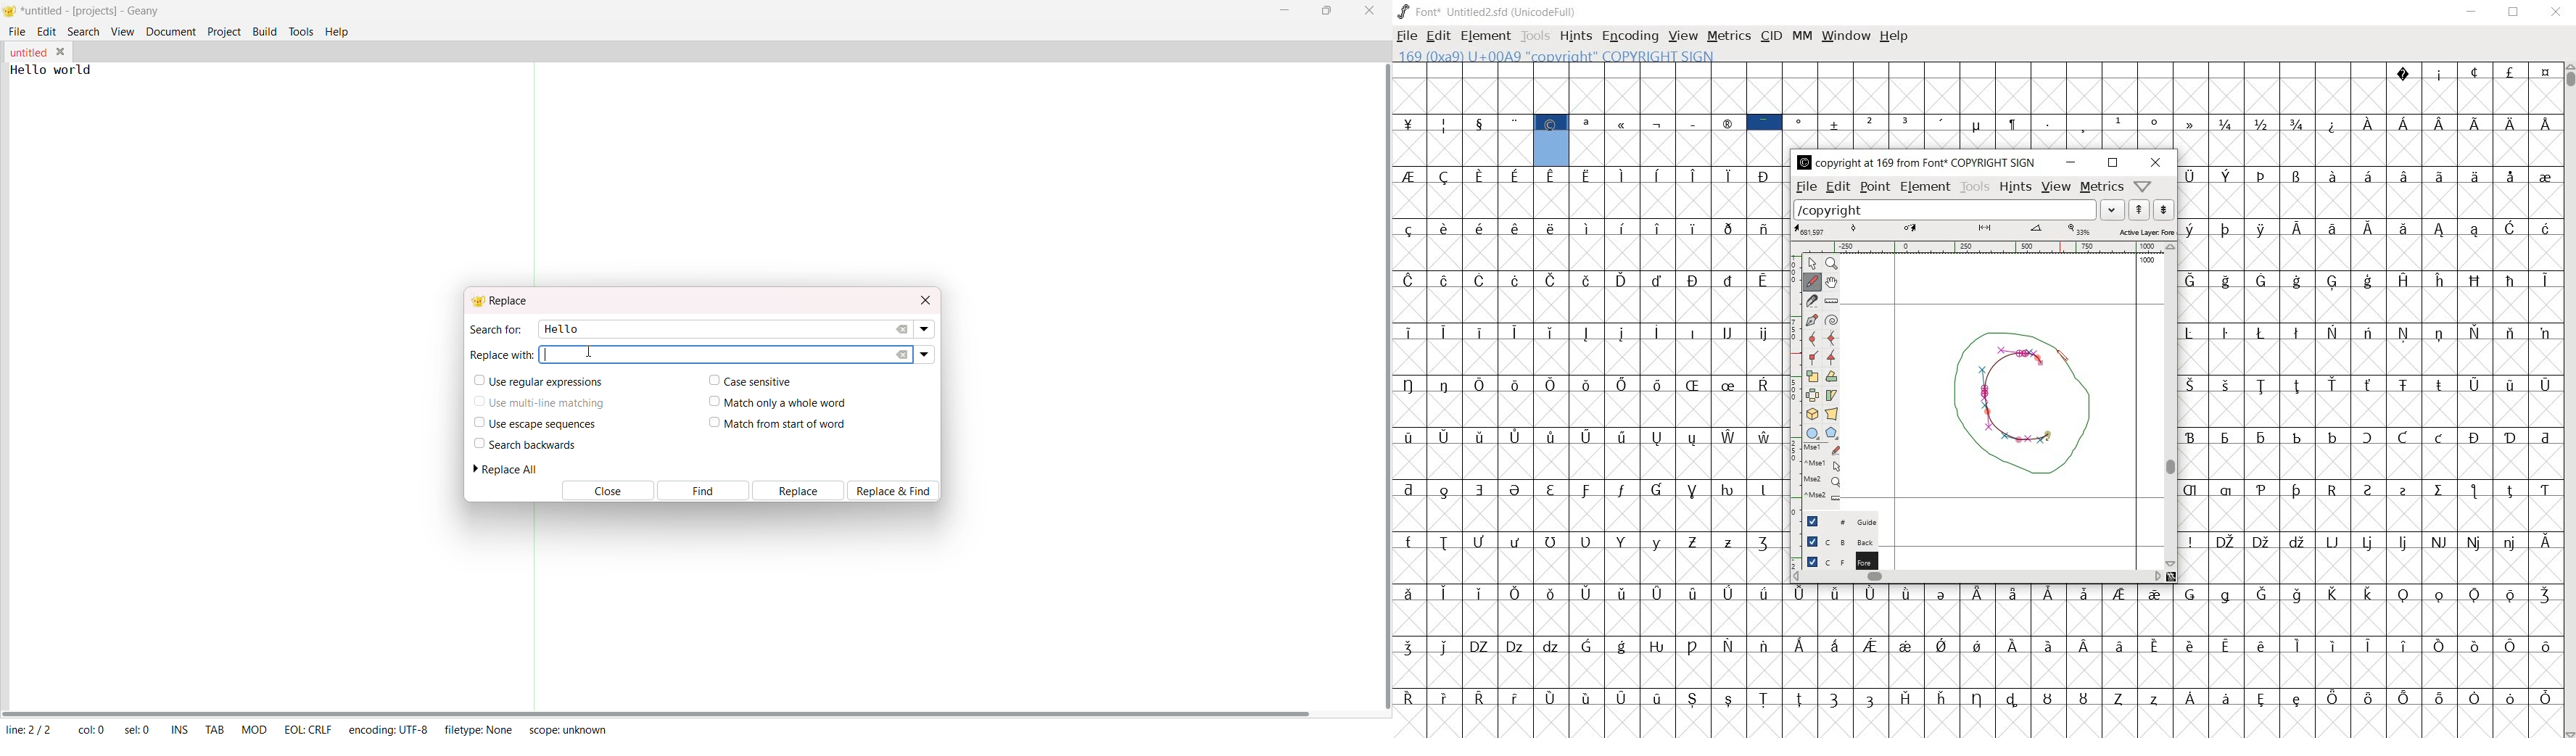 This screenshot has height=756, width=2576. Describe the element at coordinates (1812, 319) in the screenshot. I see `add a point, then drag out its control points` at that location.